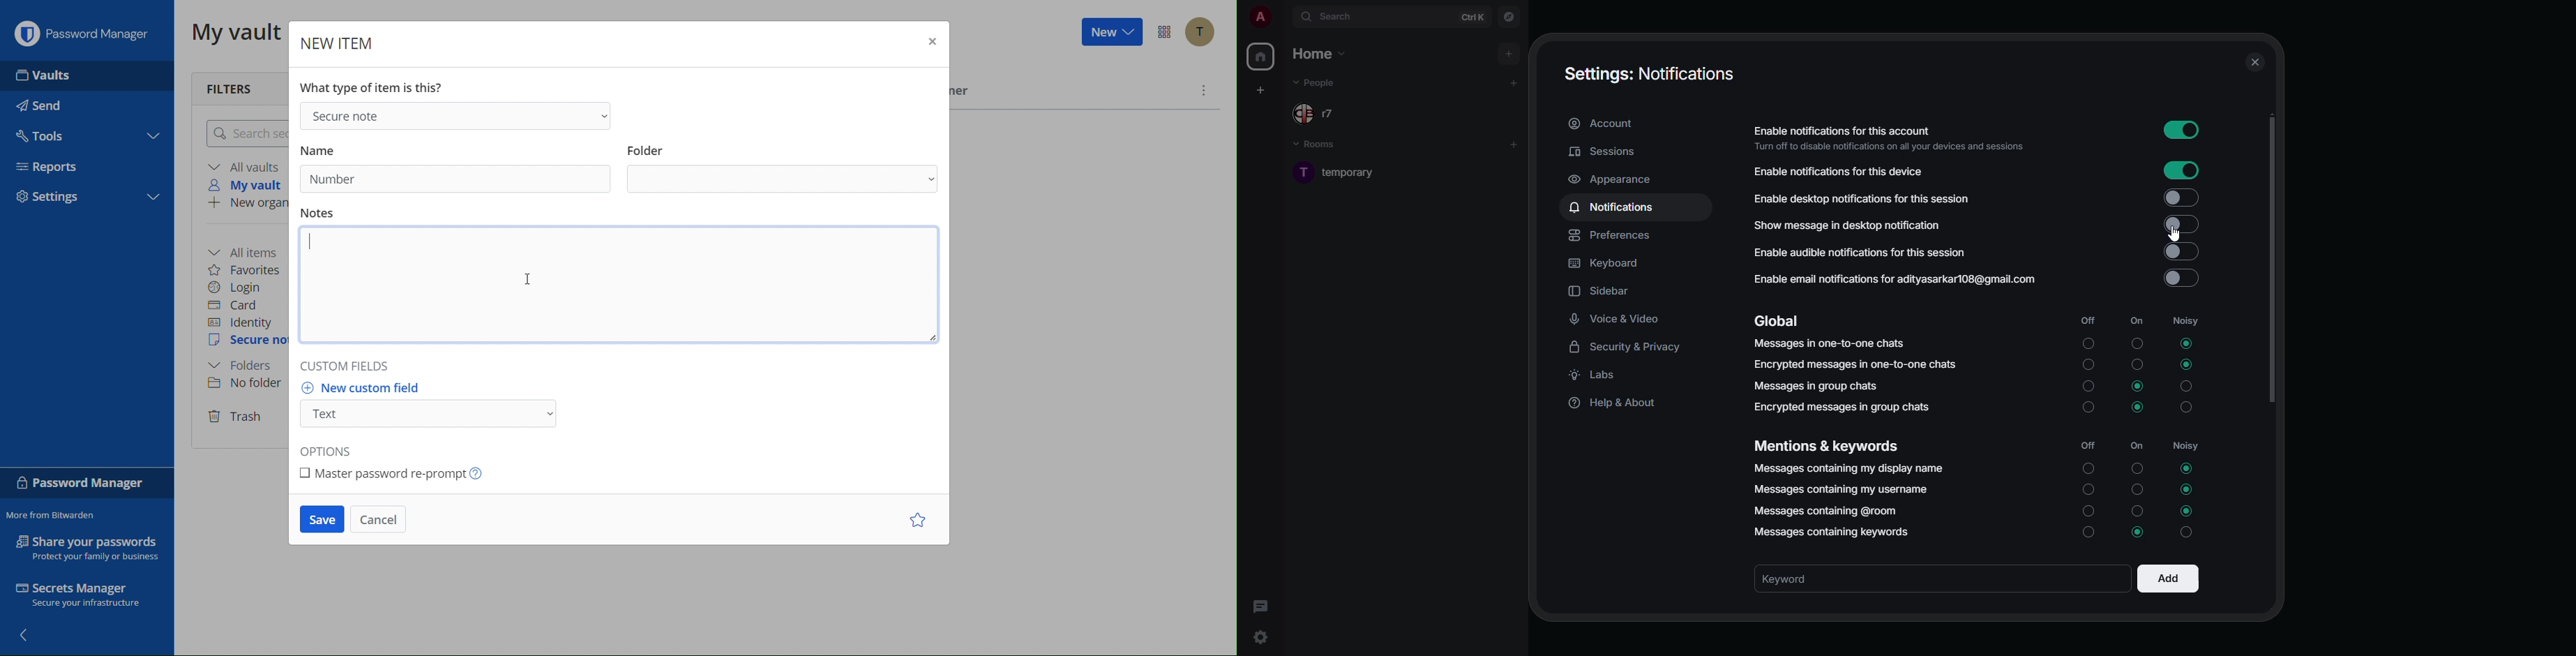  What do you see at coordinates (2185, 512) in the screenshot?
I see `selected` at bounding box center [2185, 512].